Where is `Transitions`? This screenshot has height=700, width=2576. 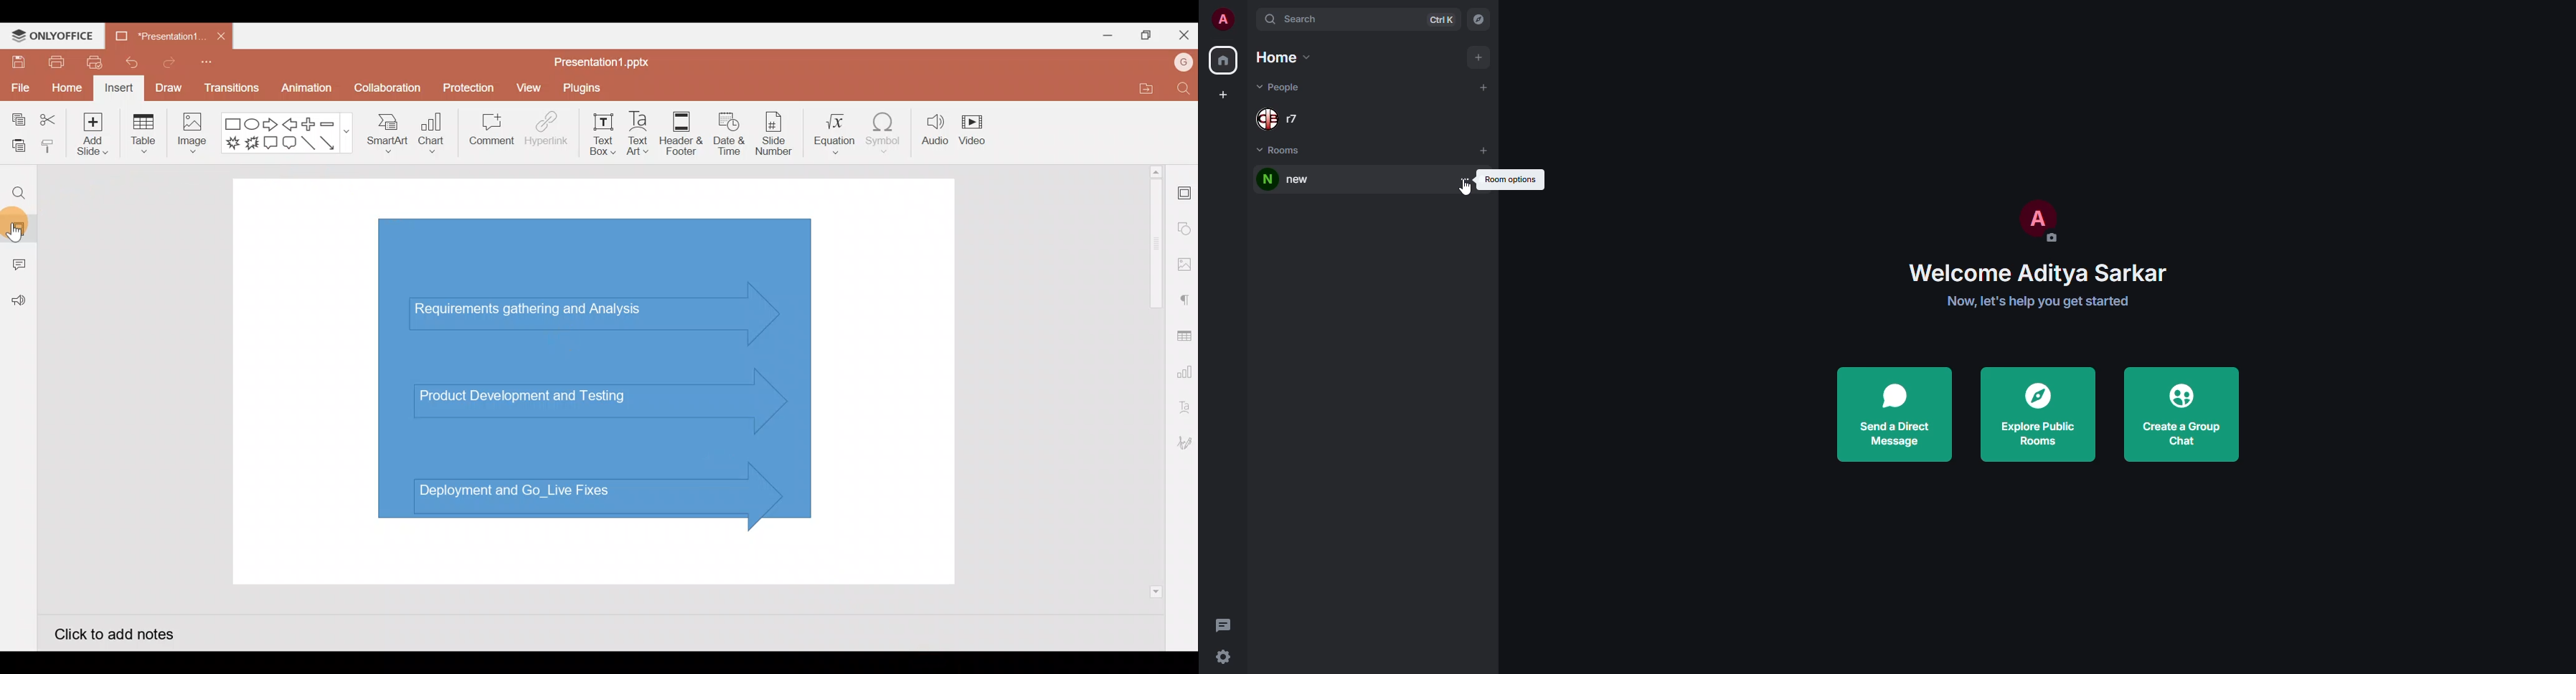
Transitions is located at coordinates (230, 87).